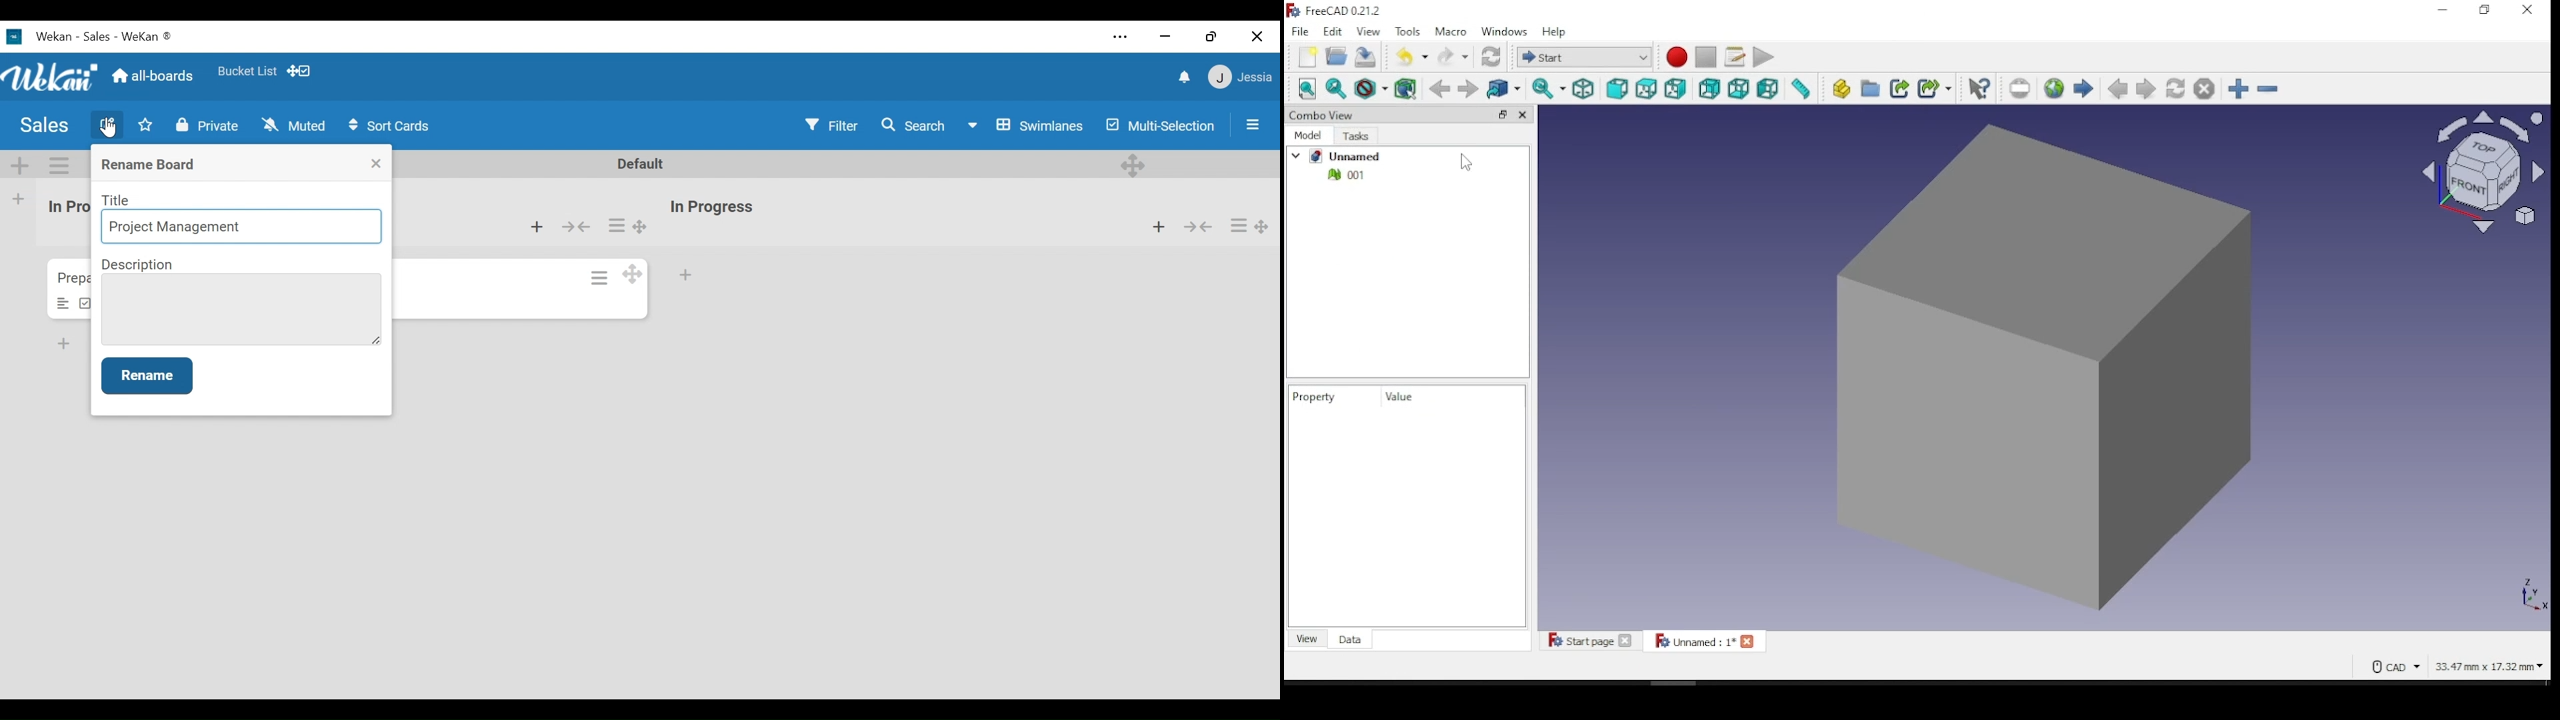  What do you see at coordinates (211, 125) in the screenshot?
I see `Private` at bounding box center [211, 125].